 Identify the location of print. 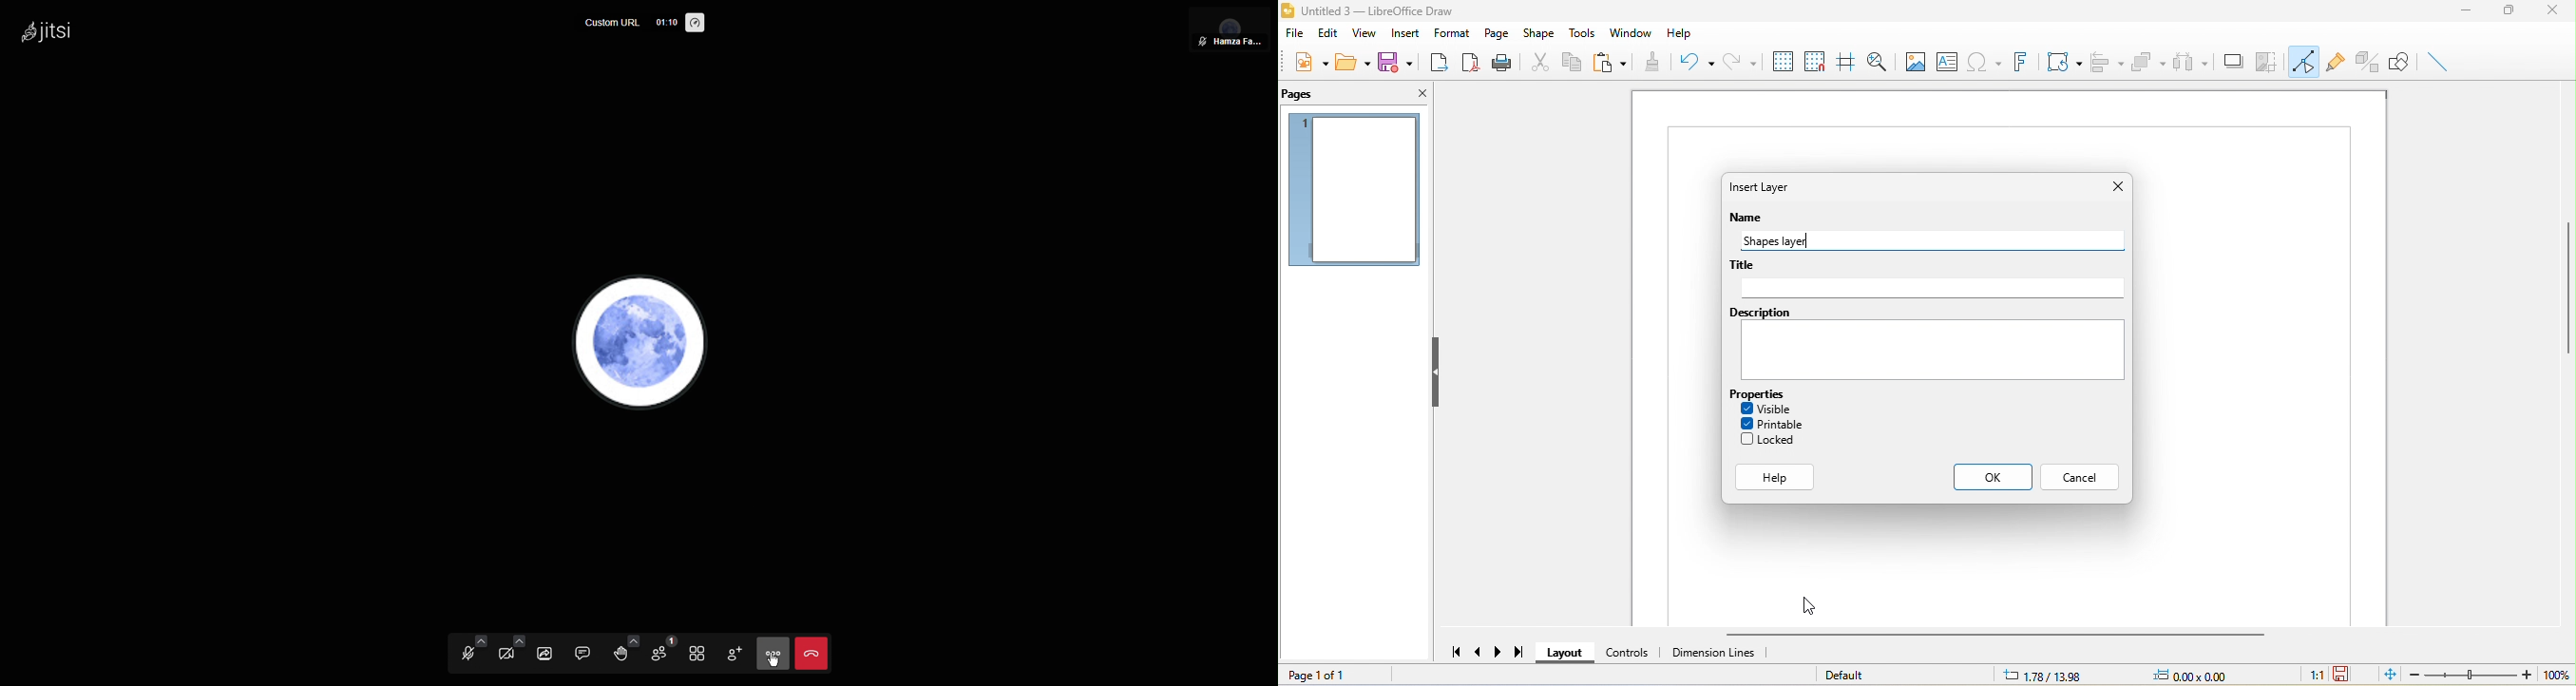
(1506, 63).